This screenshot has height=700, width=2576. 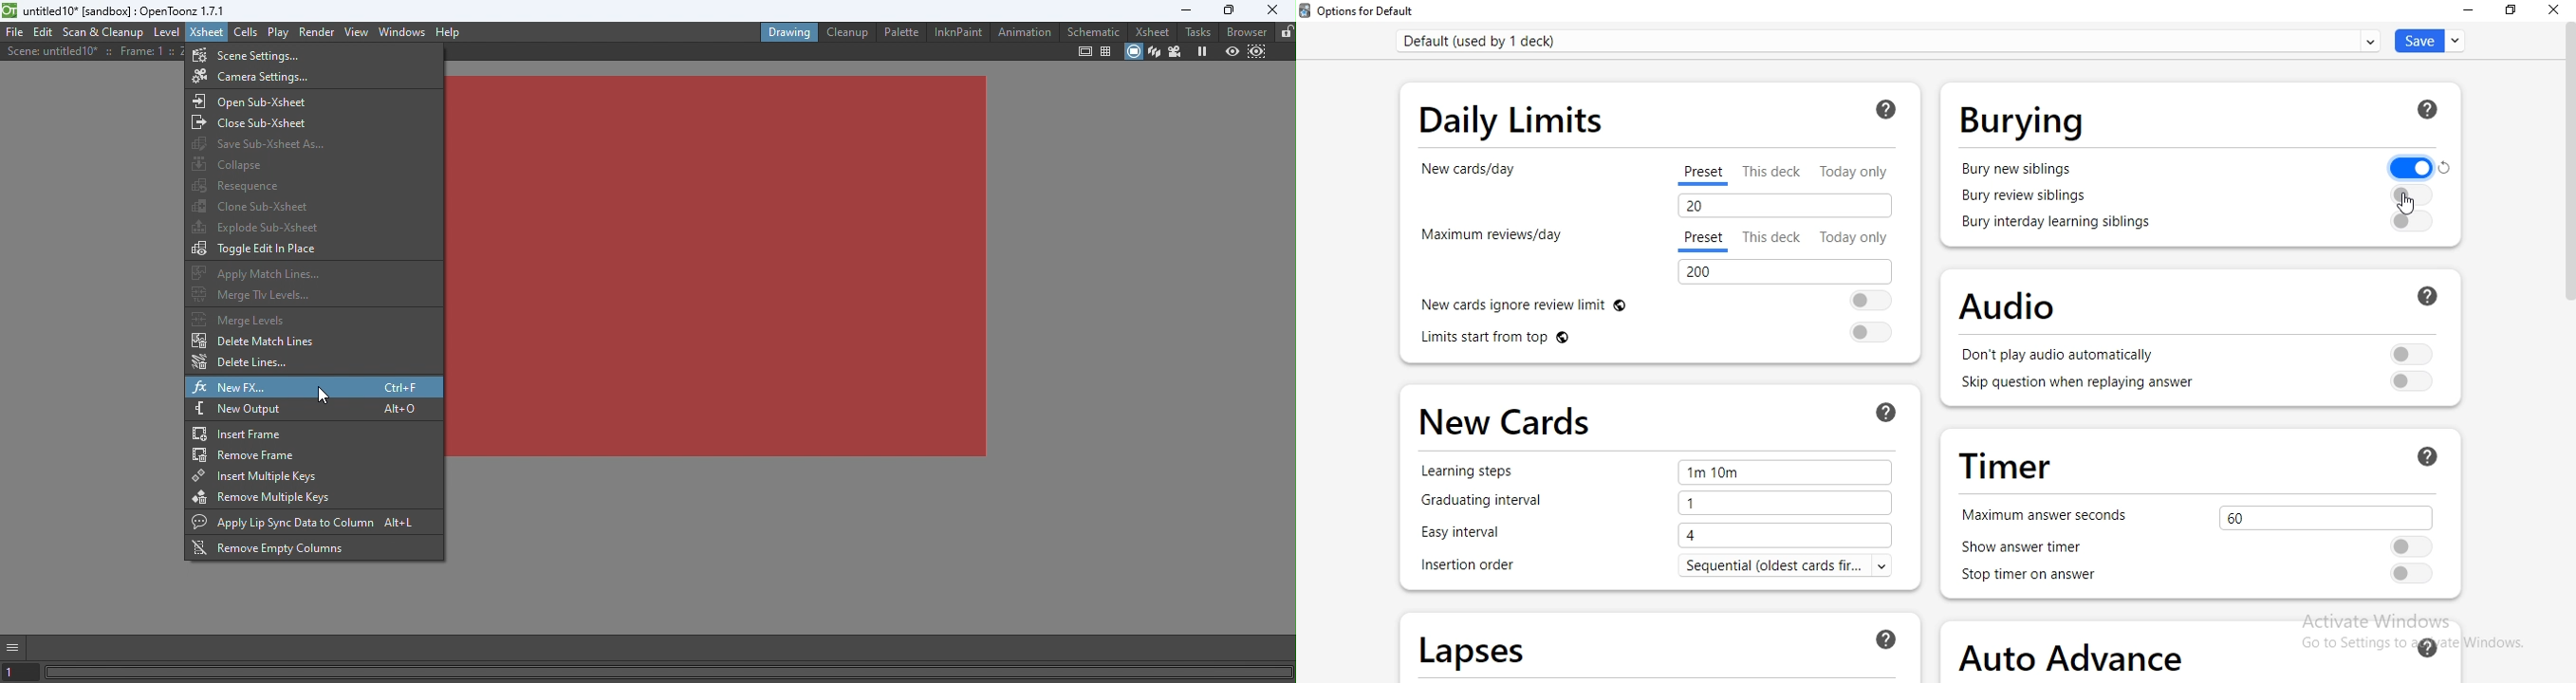 I want to click on lapses, so click(x=1473, y=646).